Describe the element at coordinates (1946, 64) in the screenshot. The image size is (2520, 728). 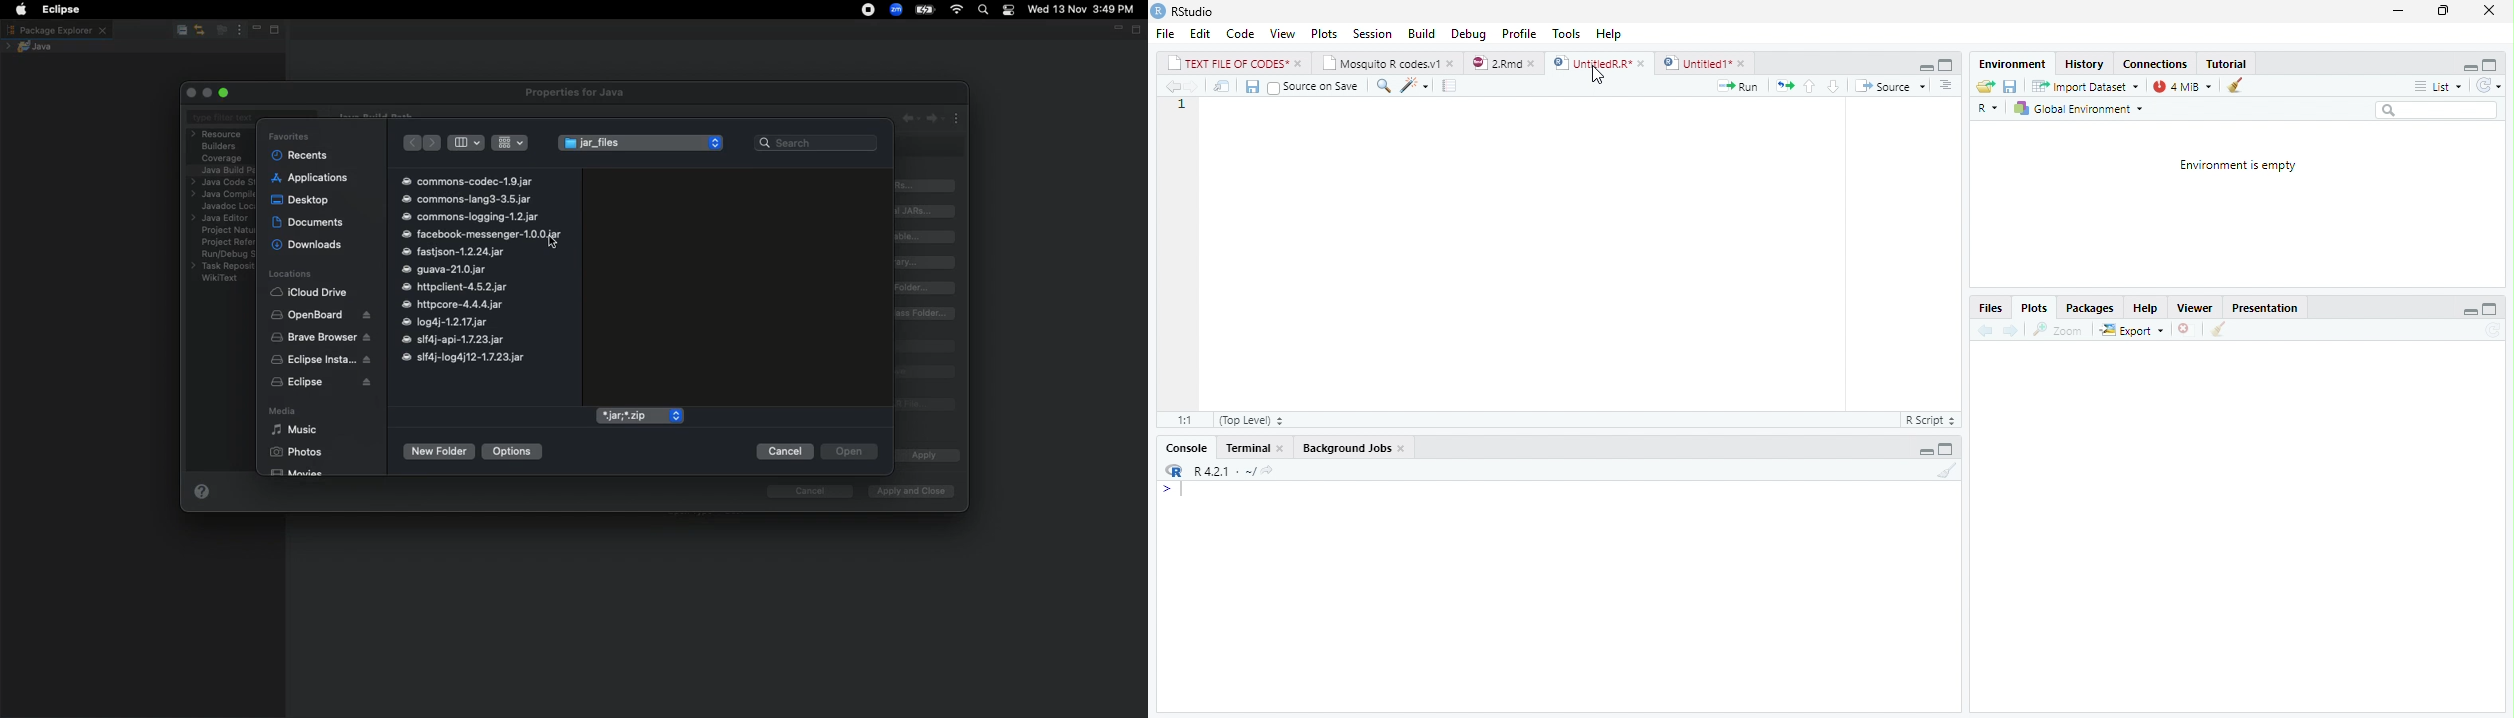
I see `hide console` at that location.